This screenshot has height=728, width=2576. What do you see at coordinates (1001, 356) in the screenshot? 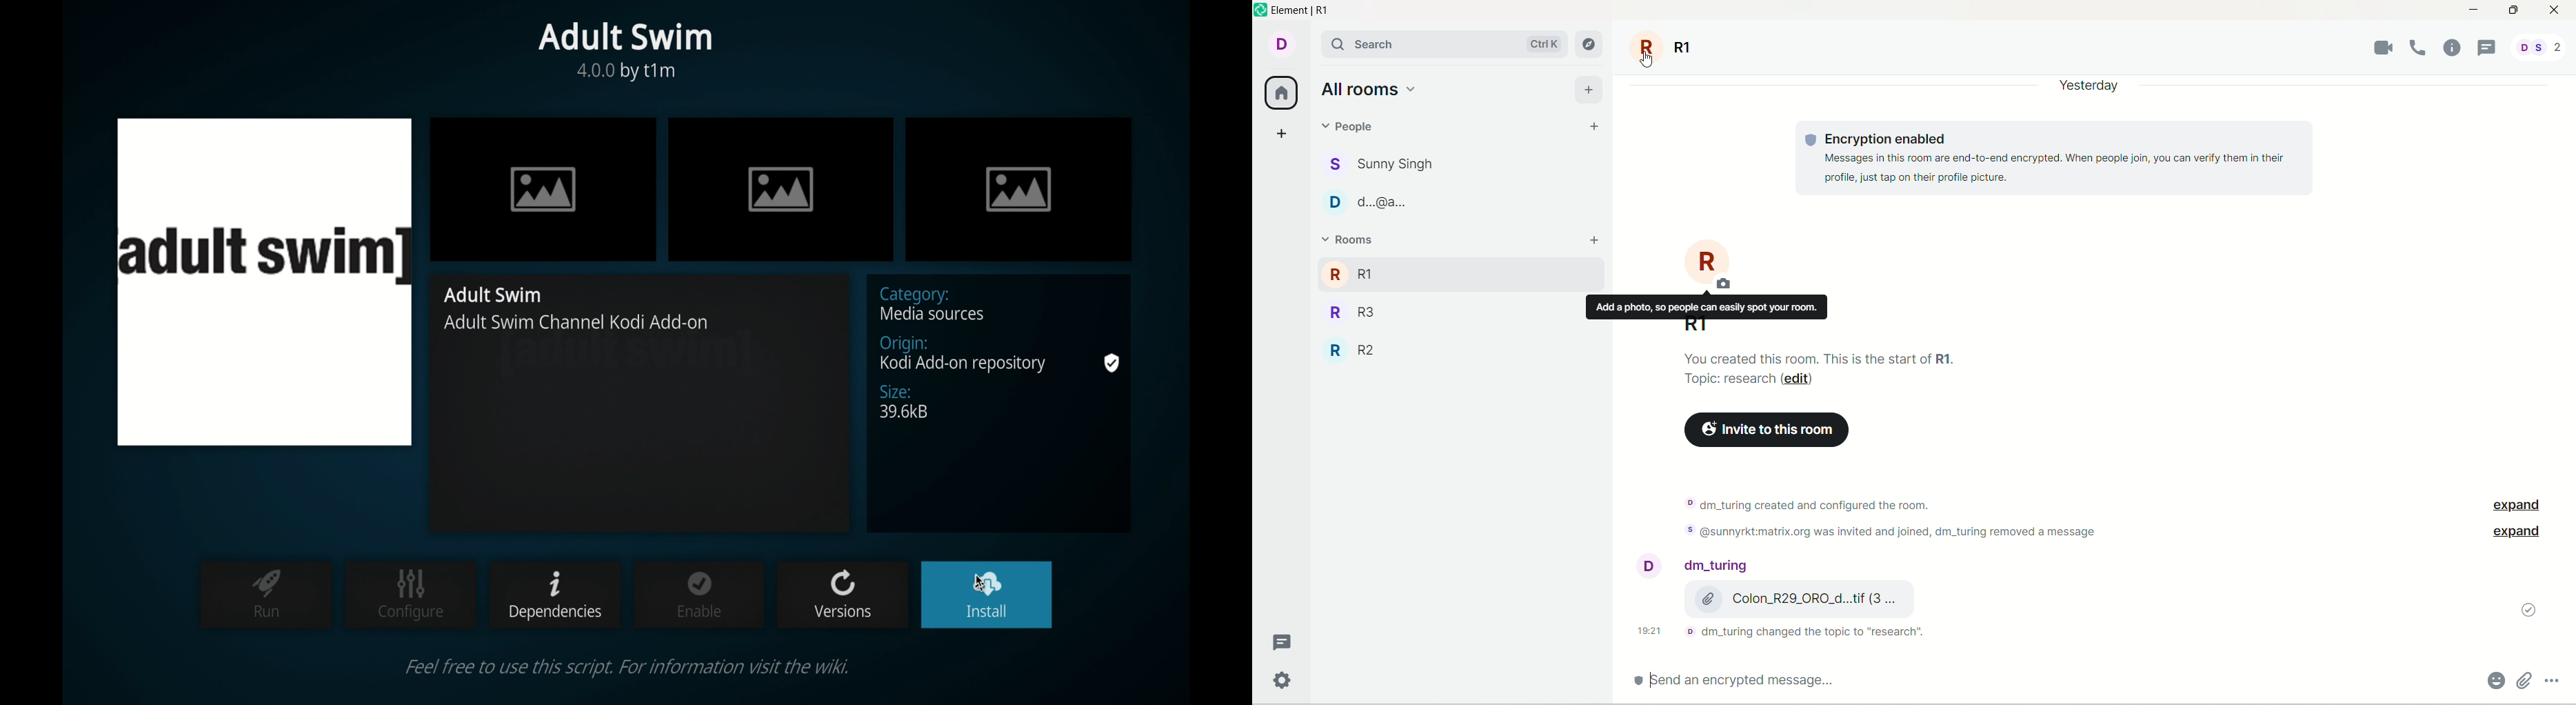
I see `origin` at bounding box center [1001, 356].